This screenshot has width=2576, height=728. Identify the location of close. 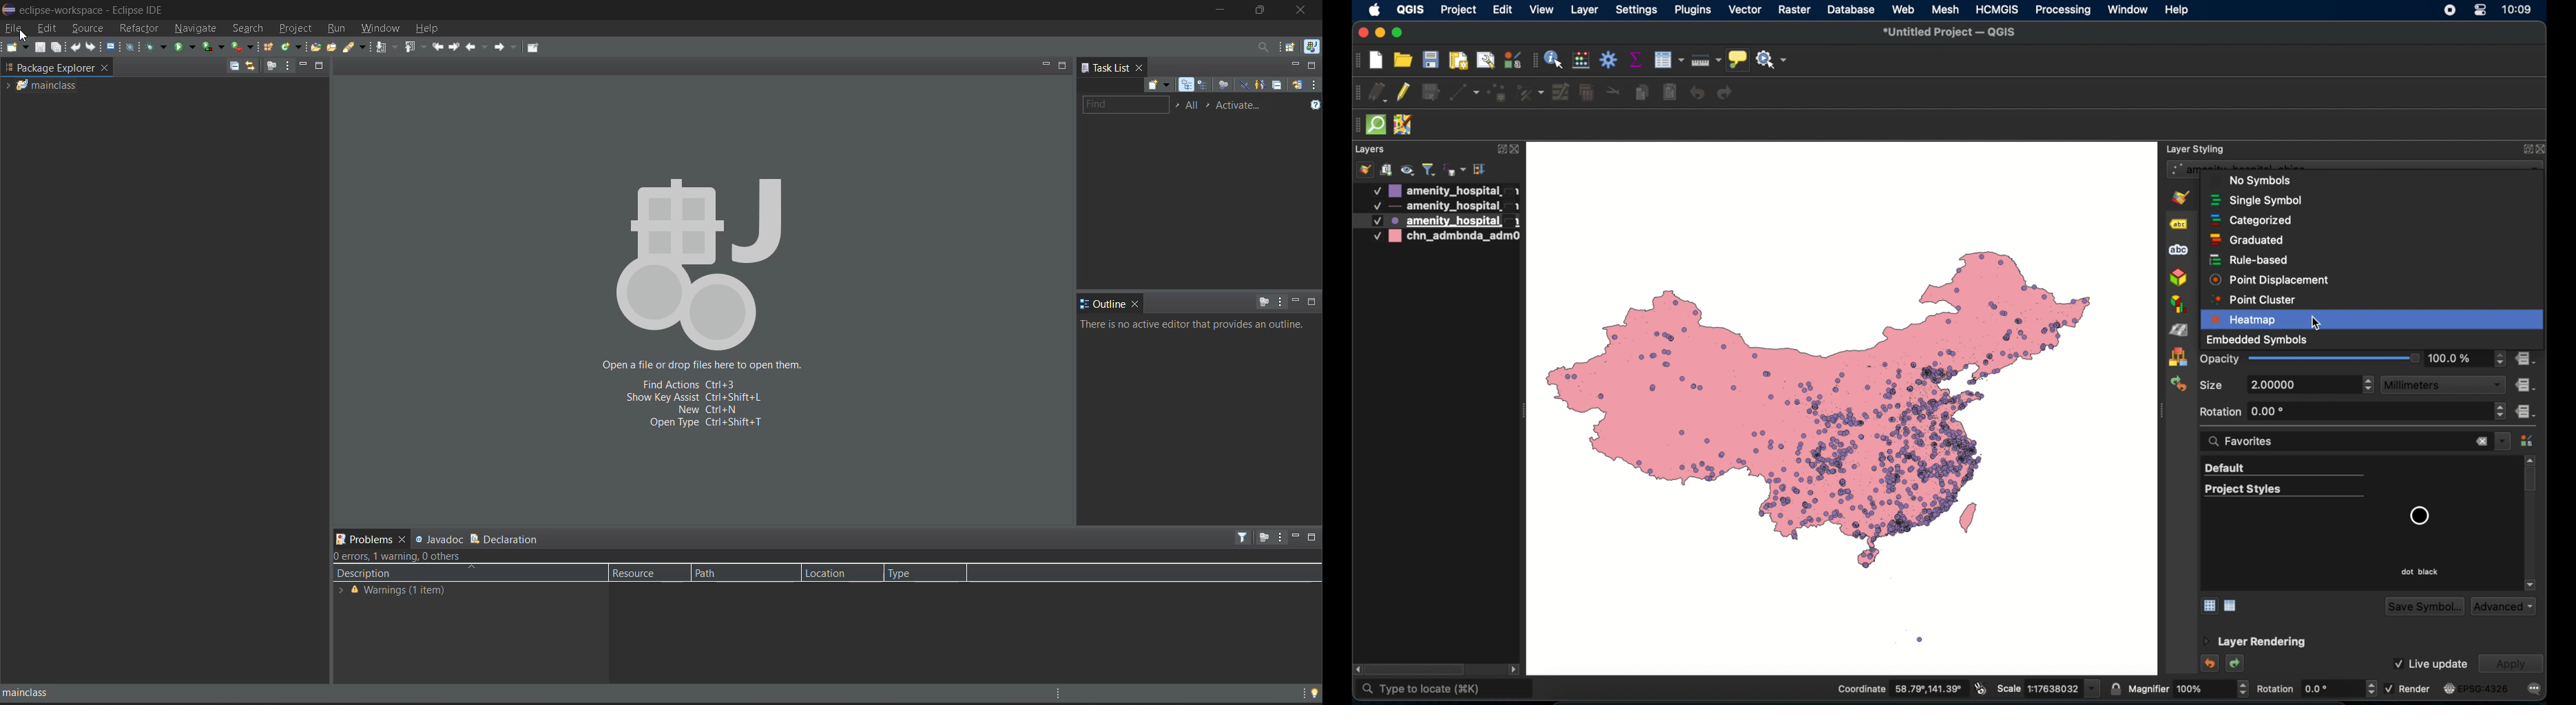
(1516, 149).